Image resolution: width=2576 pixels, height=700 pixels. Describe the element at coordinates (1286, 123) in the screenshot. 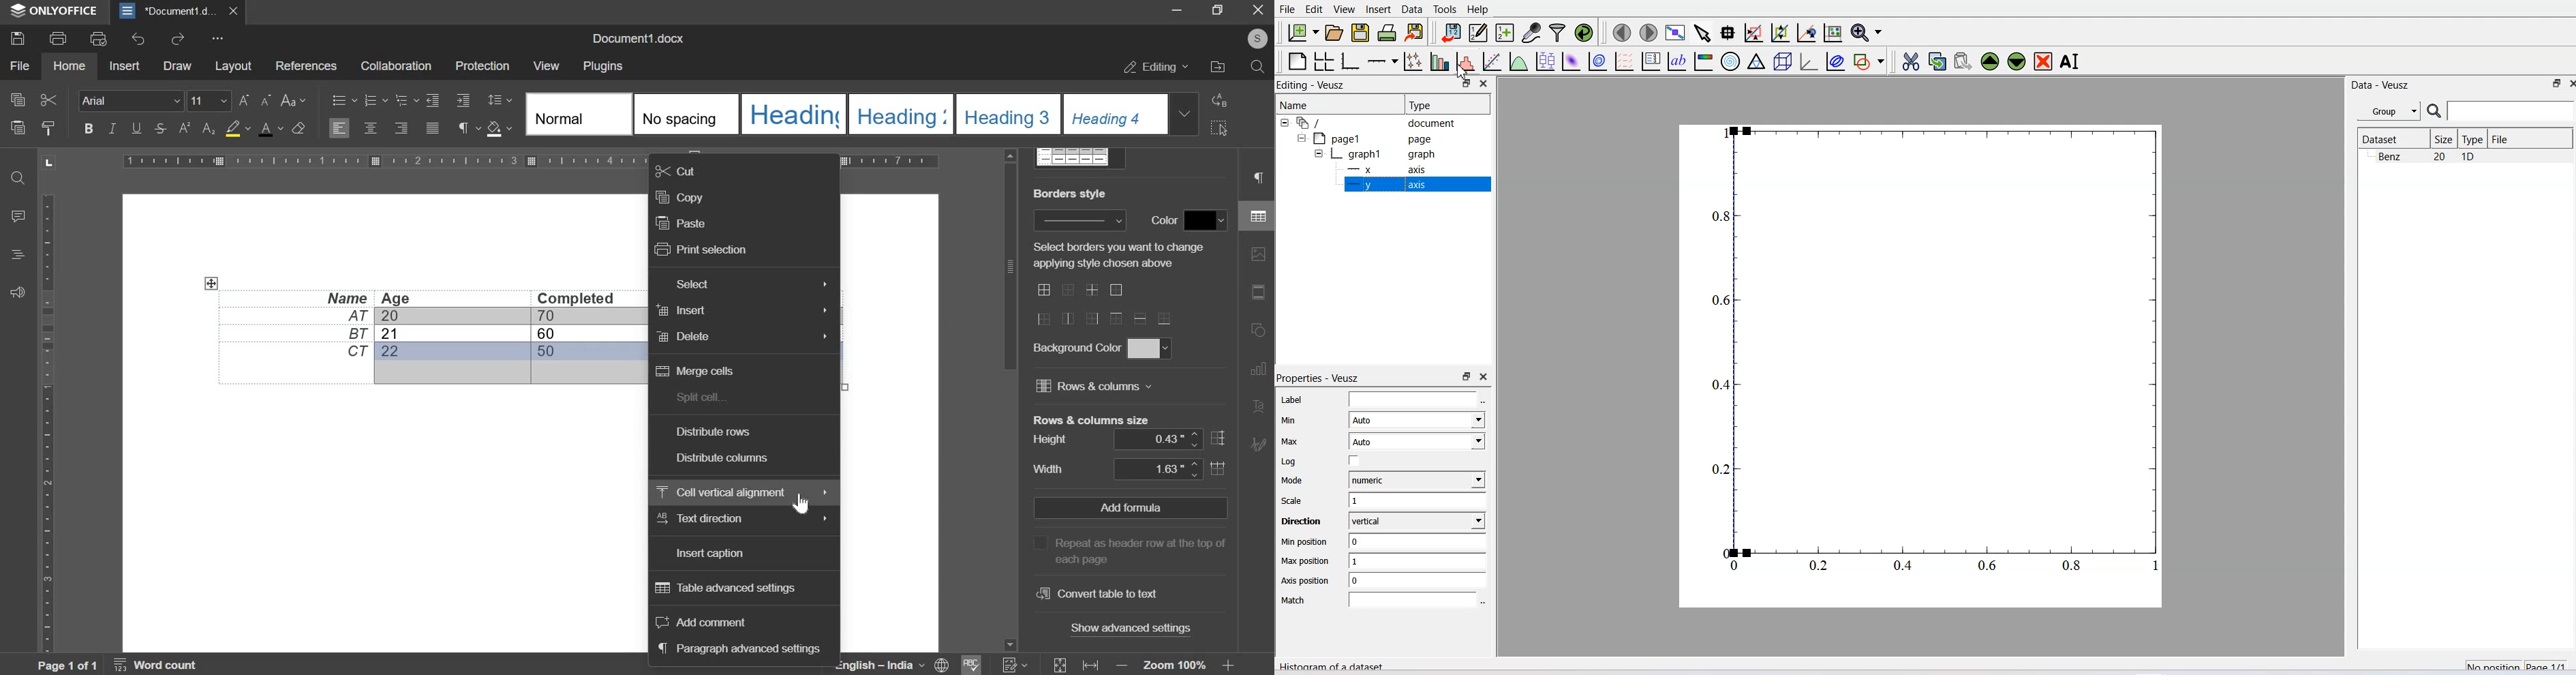

I see `Collapse` at that location.